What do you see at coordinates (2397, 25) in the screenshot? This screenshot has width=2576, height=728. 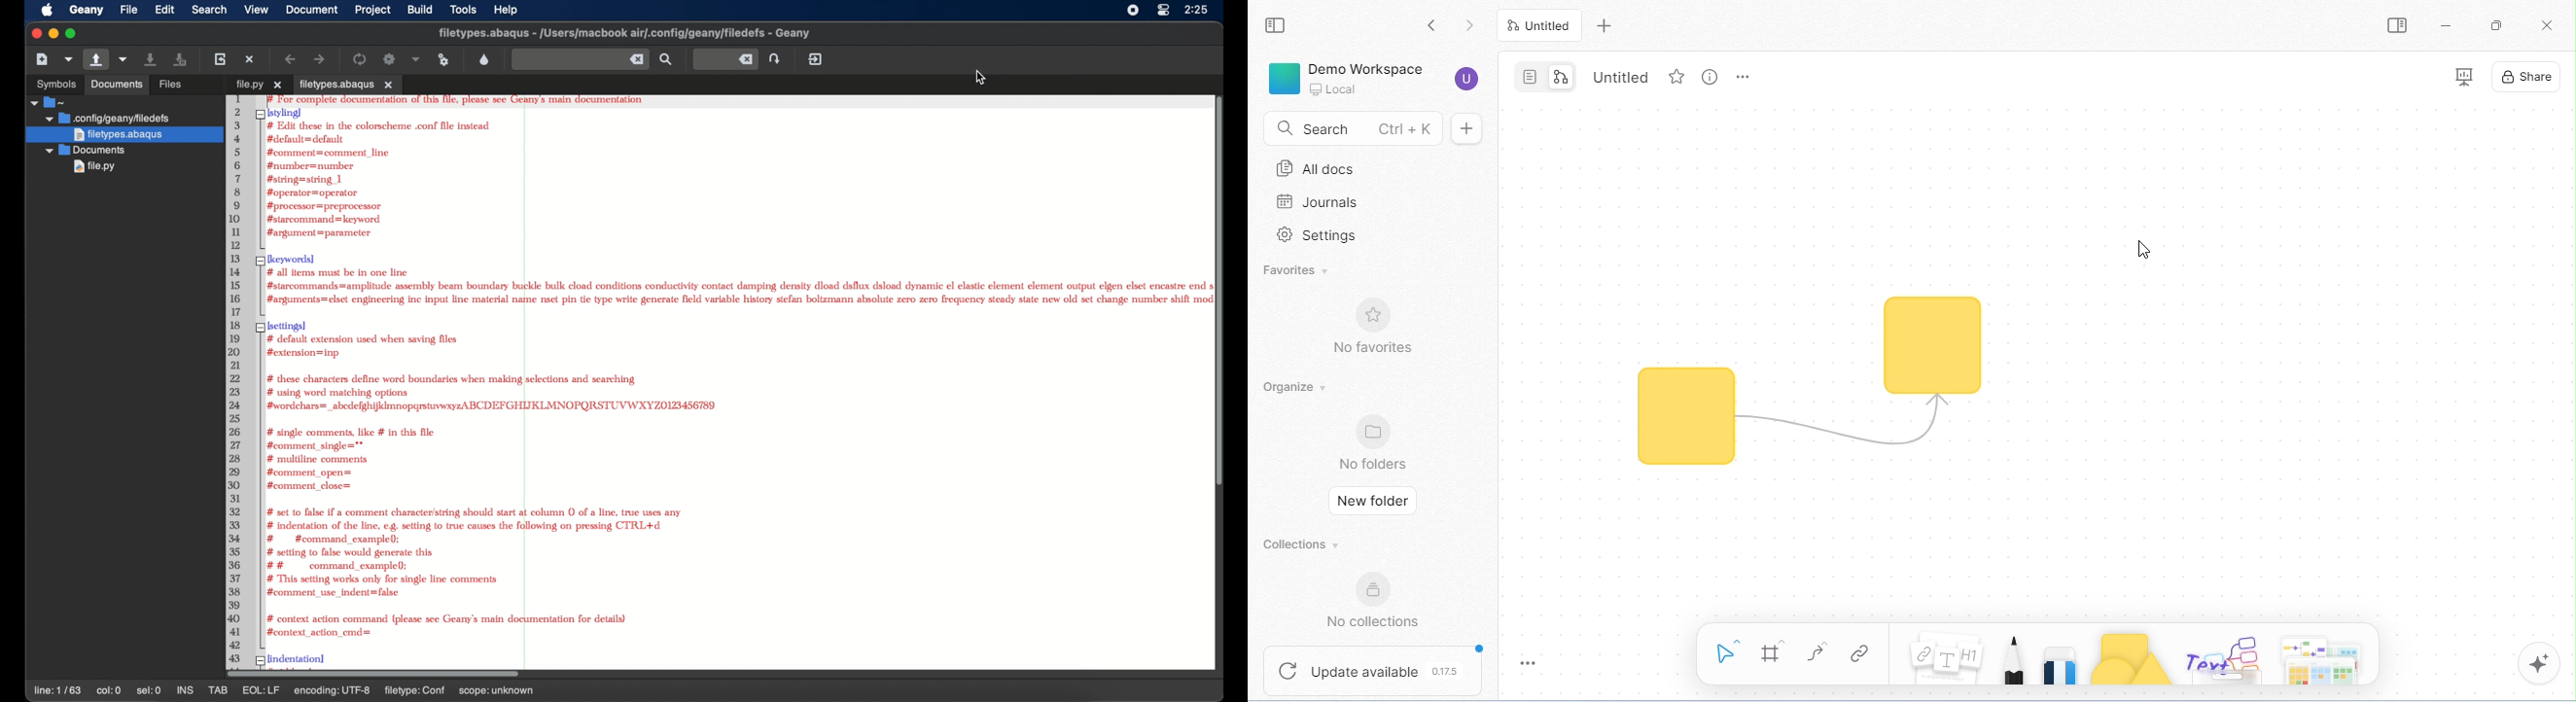 I see `open/ close side bar` at bounding box center [2397, 25].